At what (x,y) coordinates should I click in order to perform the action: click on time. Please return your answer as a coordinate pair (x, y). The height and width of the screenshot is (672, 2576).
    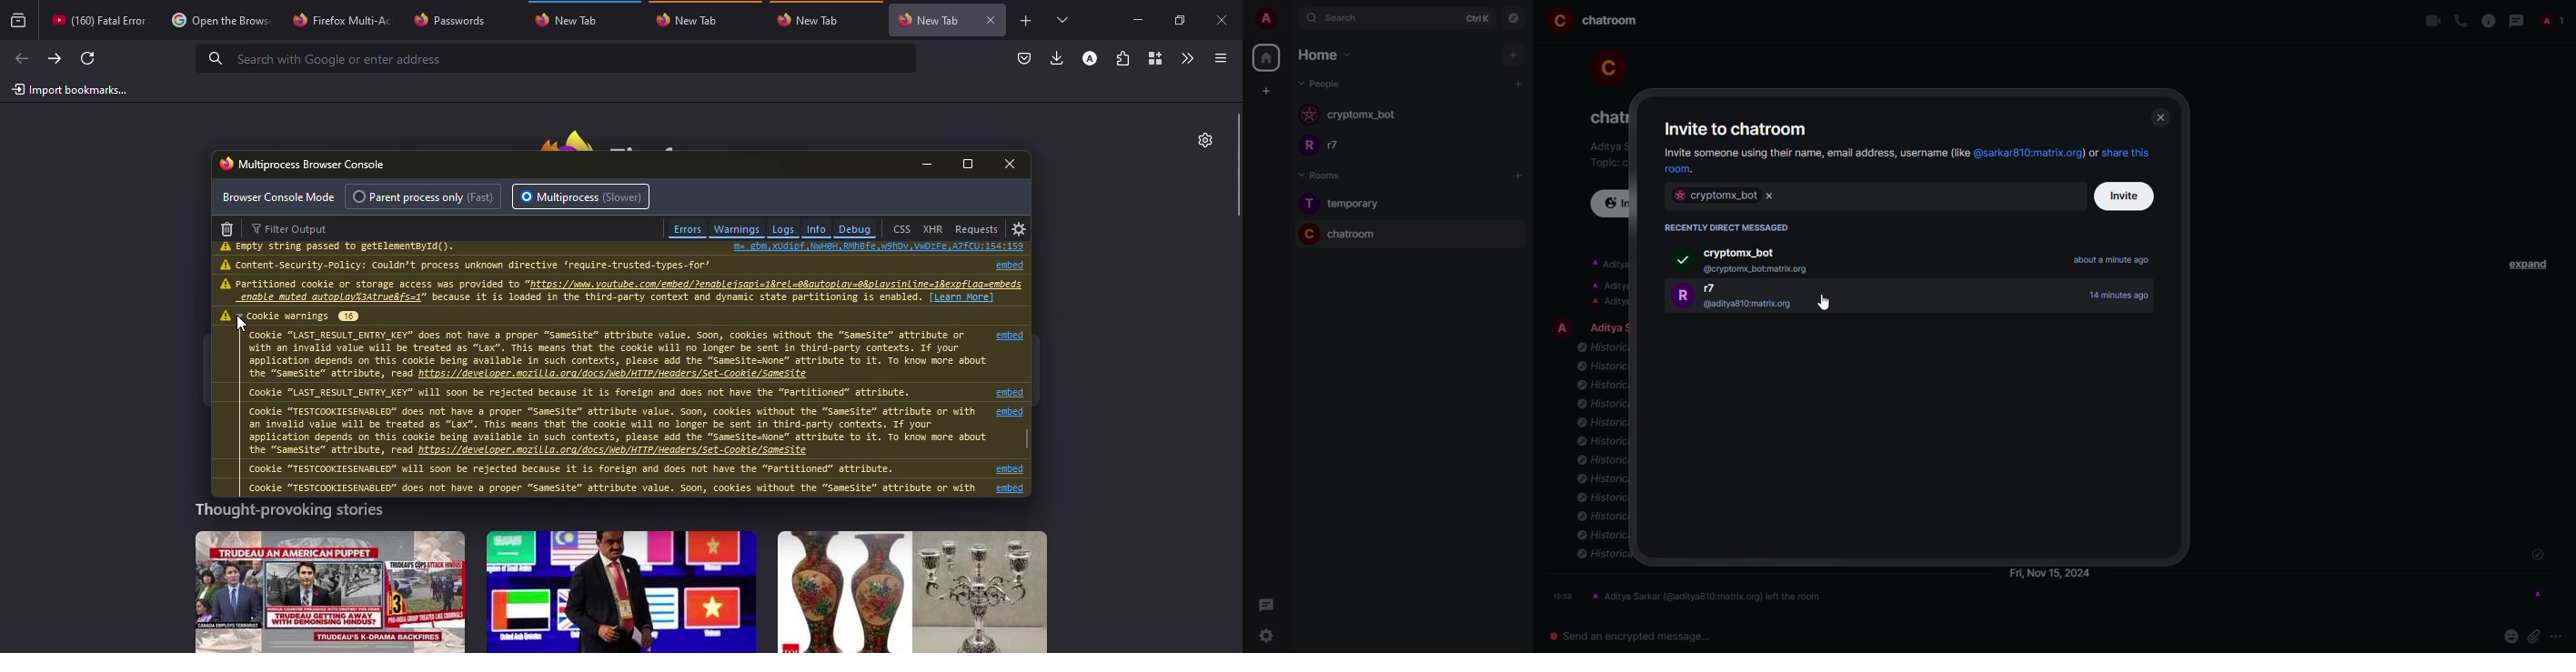
    Looking at the image, I should click on (1564, 596).